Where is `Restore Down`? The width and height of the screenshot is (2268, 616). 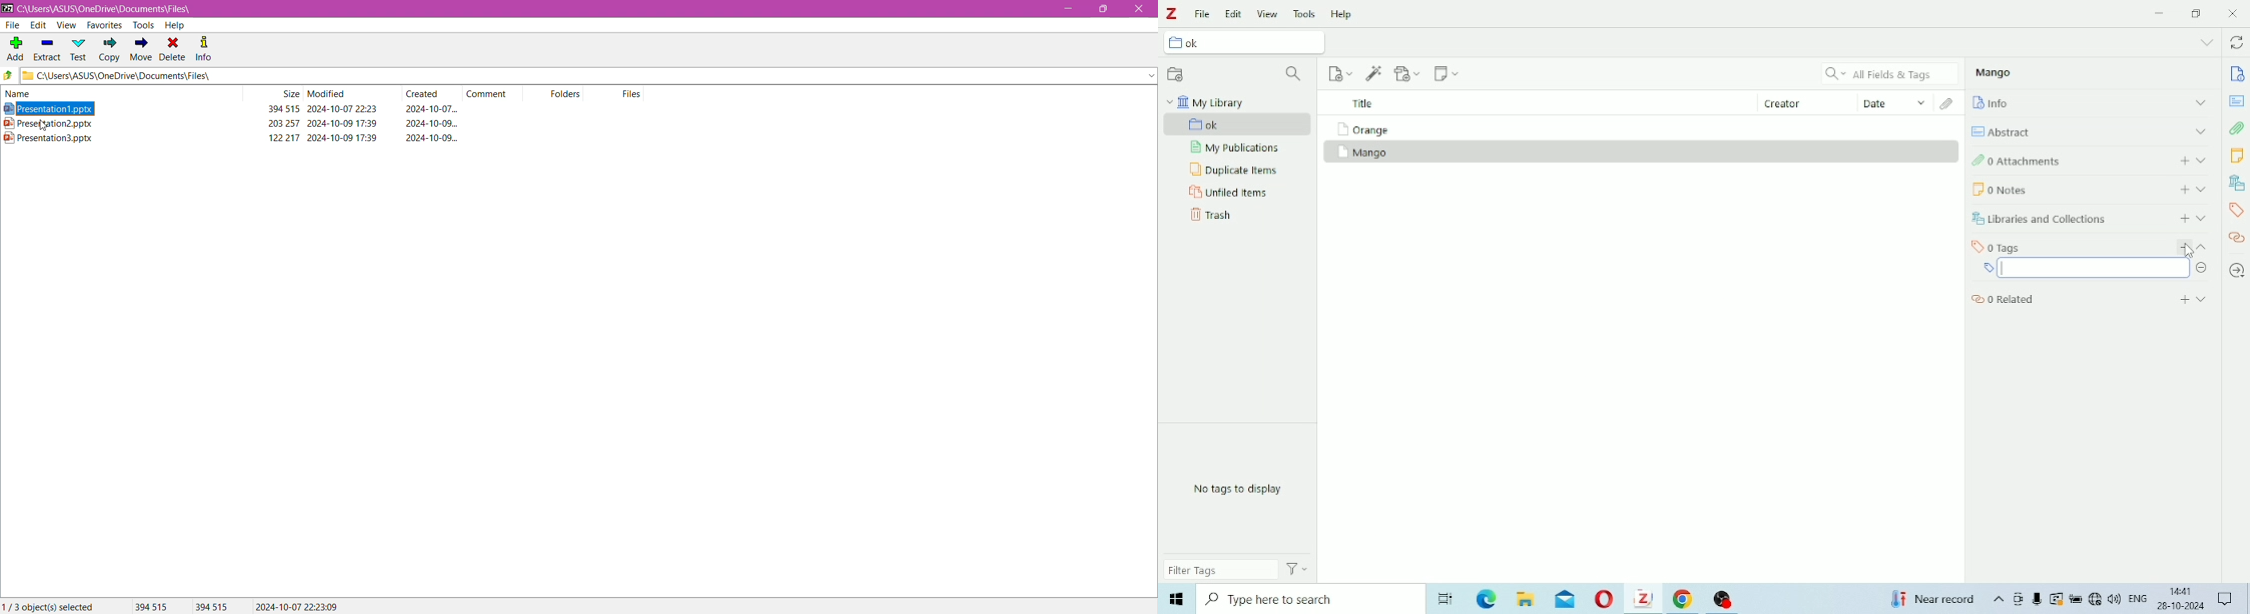
Restore Down is located at coordinates (1107, 8).